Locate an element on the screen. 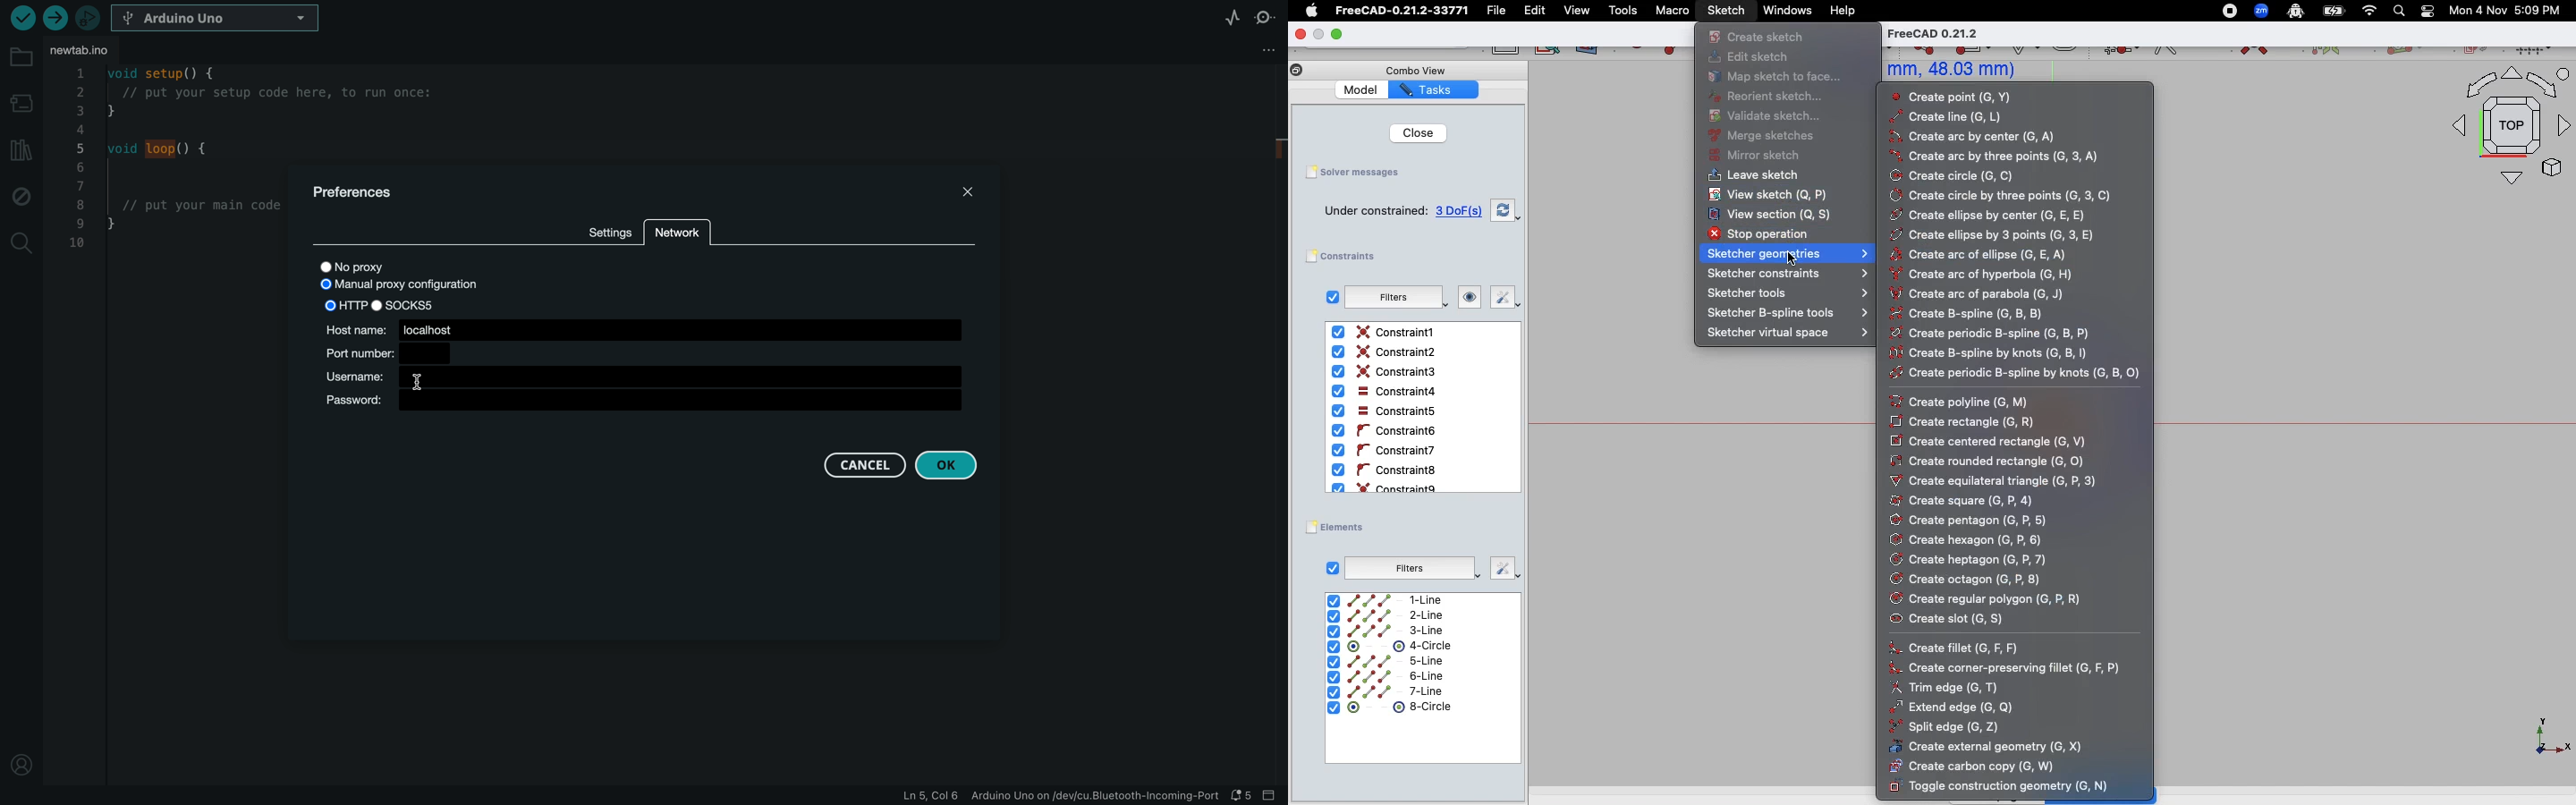  Split edge(G, 7) is located at coordinates (1952, 727).